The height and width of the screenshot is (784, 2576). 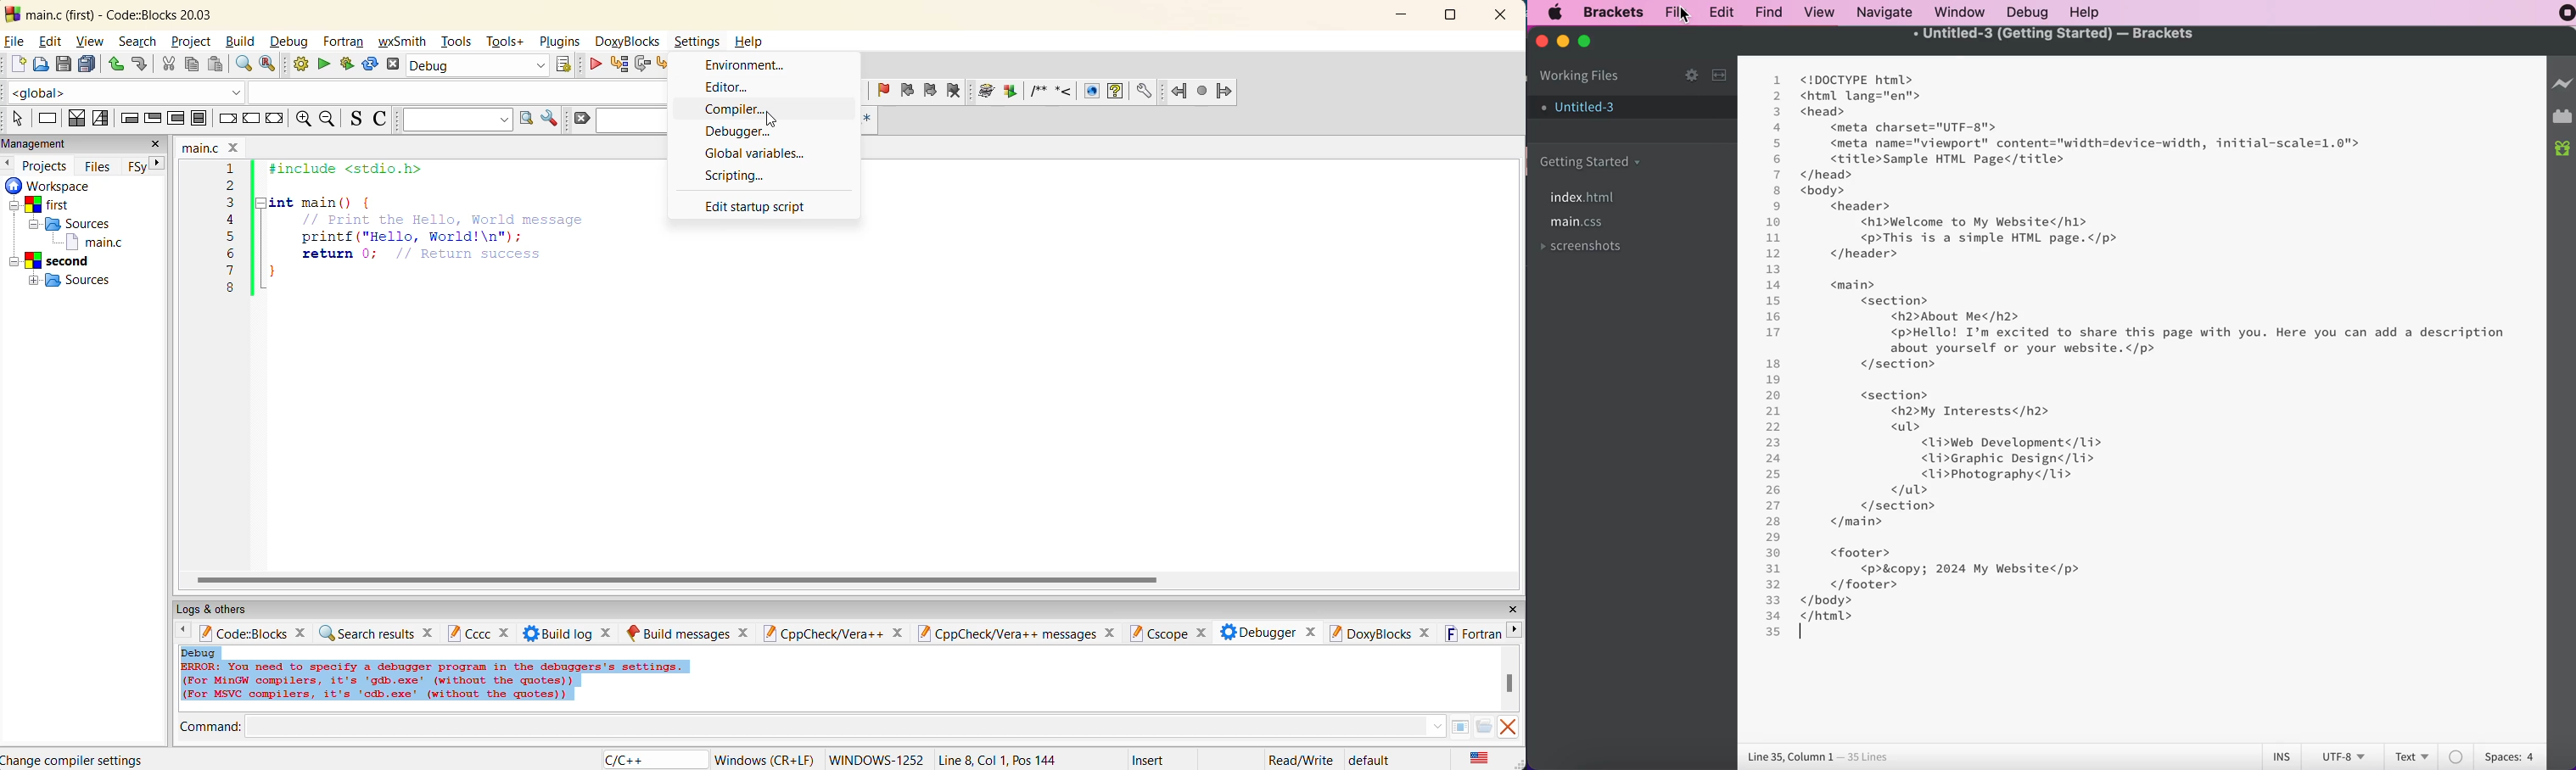 I want to click on edit, so click(x=1724, y=11).